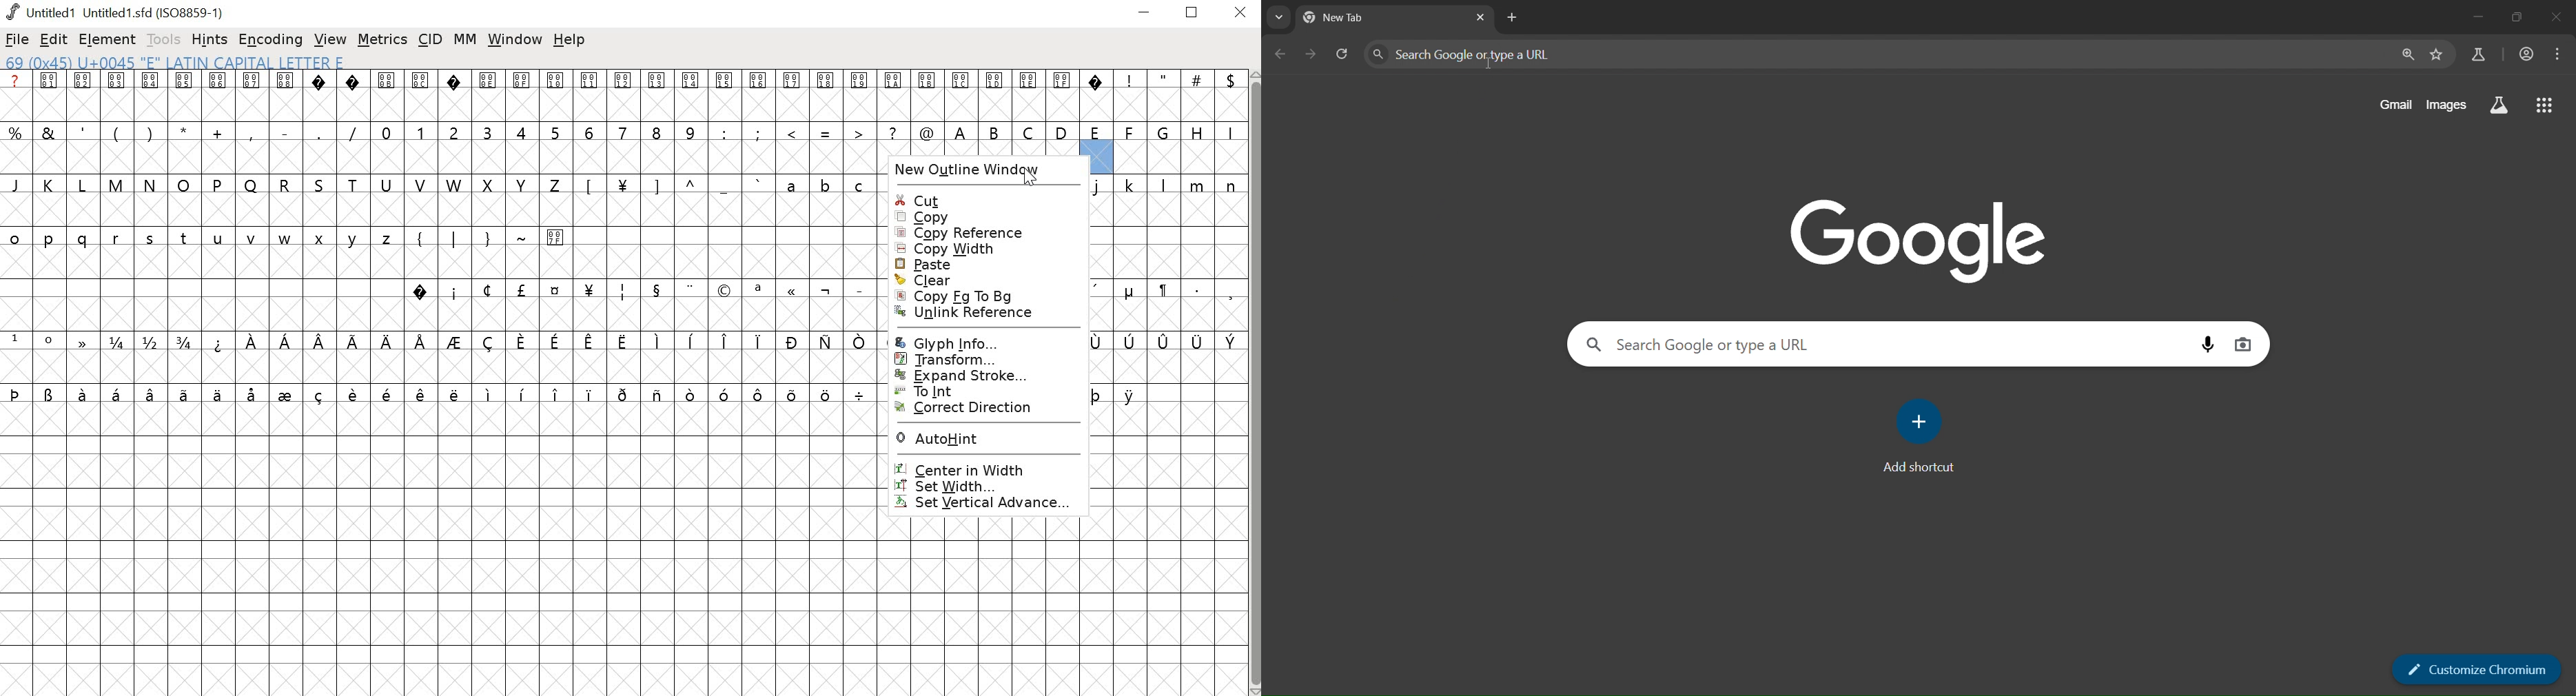  What do you see at coordinates (17, 41) in the screenshot?
I see `file` at bounding box center [17, 41].